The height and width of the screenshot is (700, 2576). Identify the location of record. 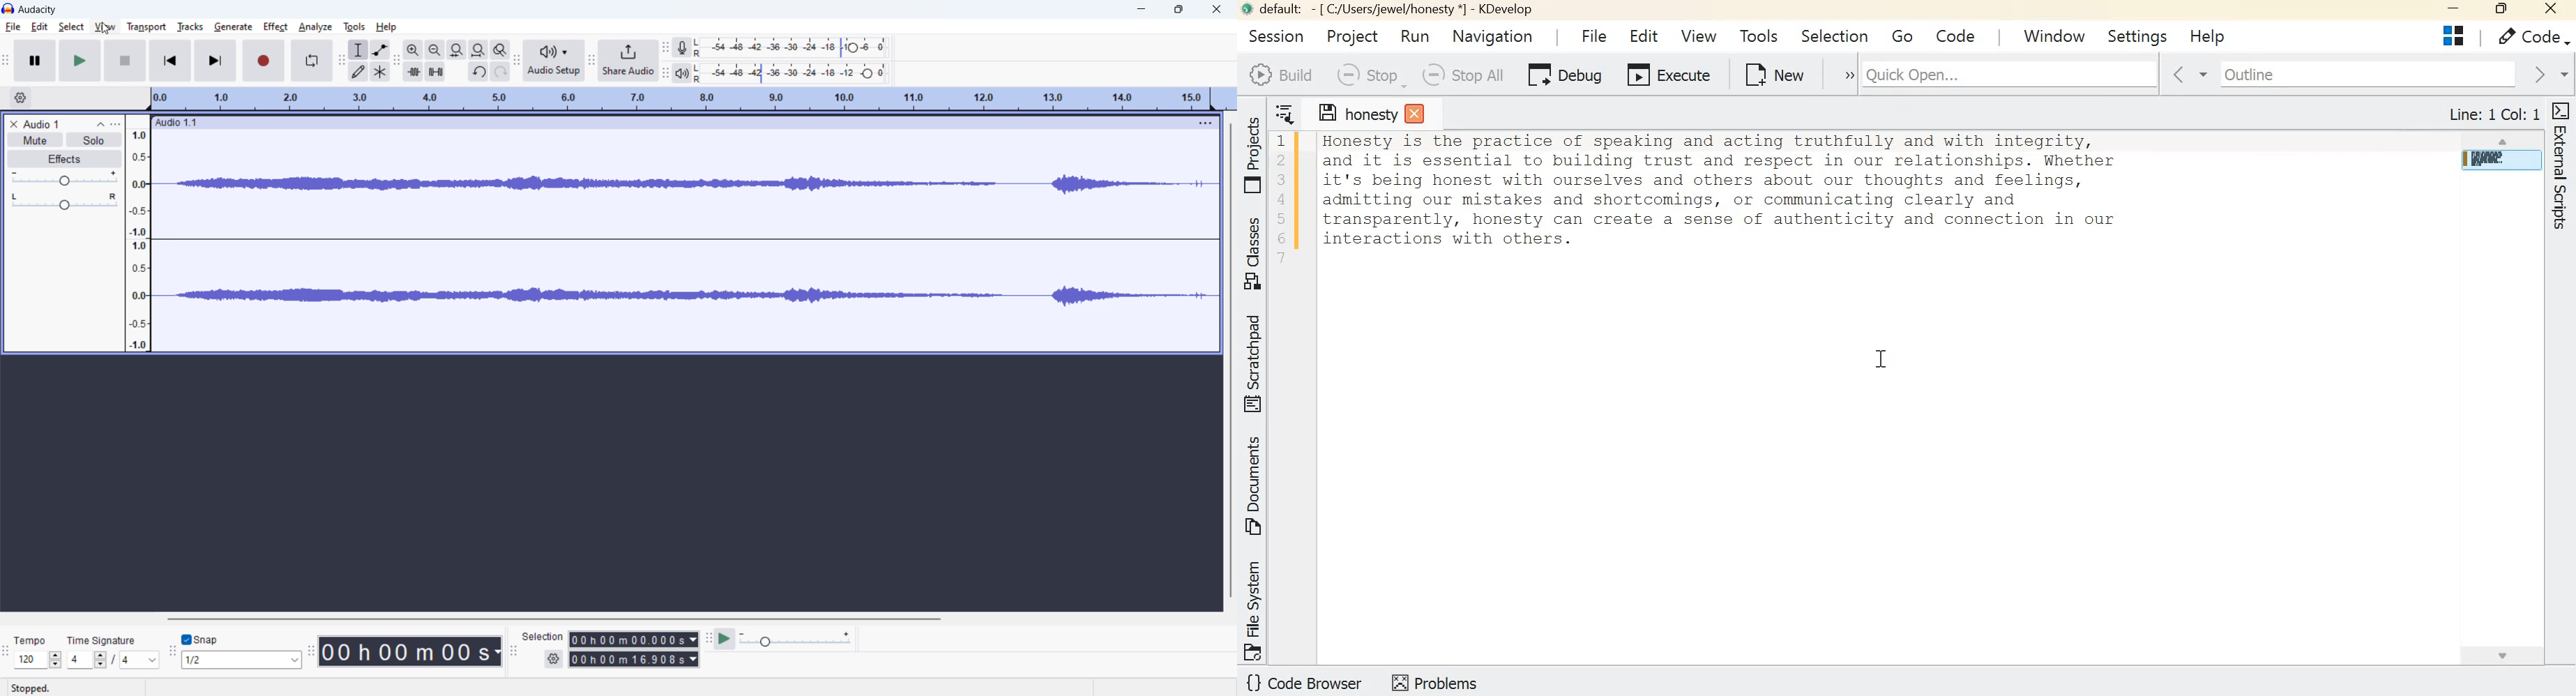
(263, 60).